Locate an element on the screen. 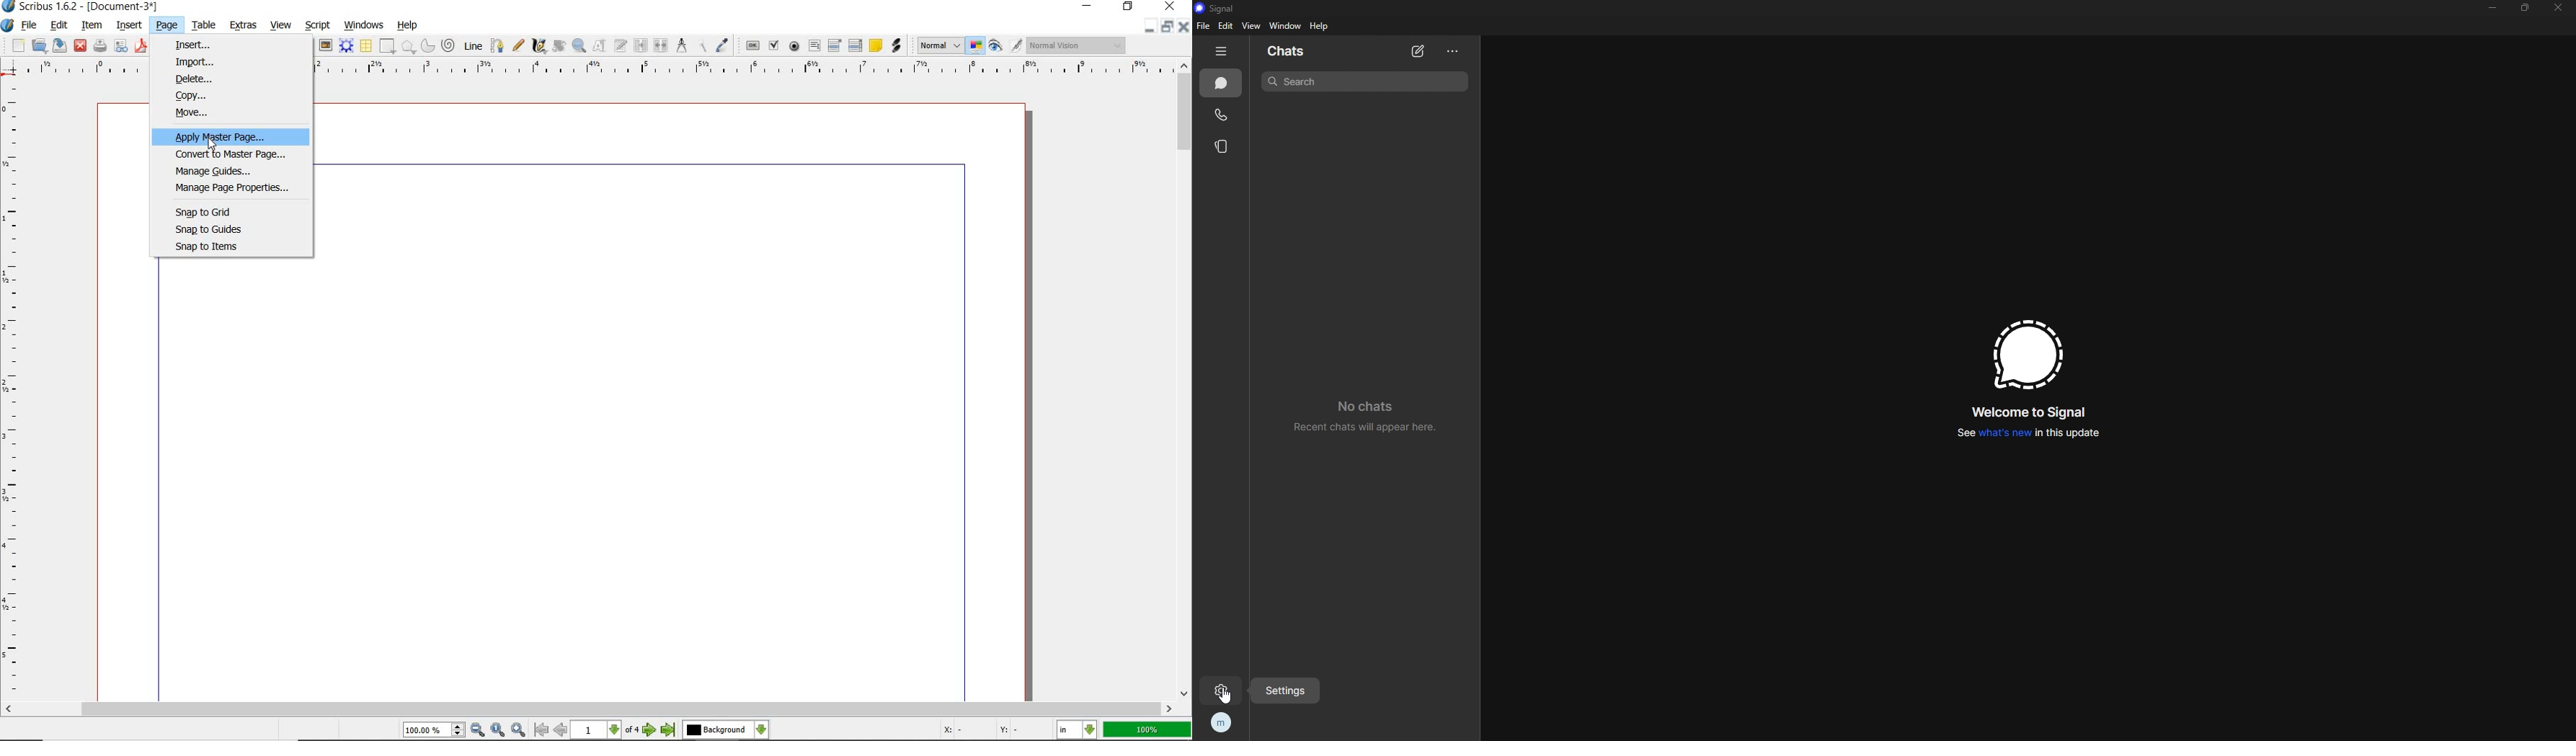 The width and height of the screenshot is (2576, 756). Close is located at coordinates (1185, 28).